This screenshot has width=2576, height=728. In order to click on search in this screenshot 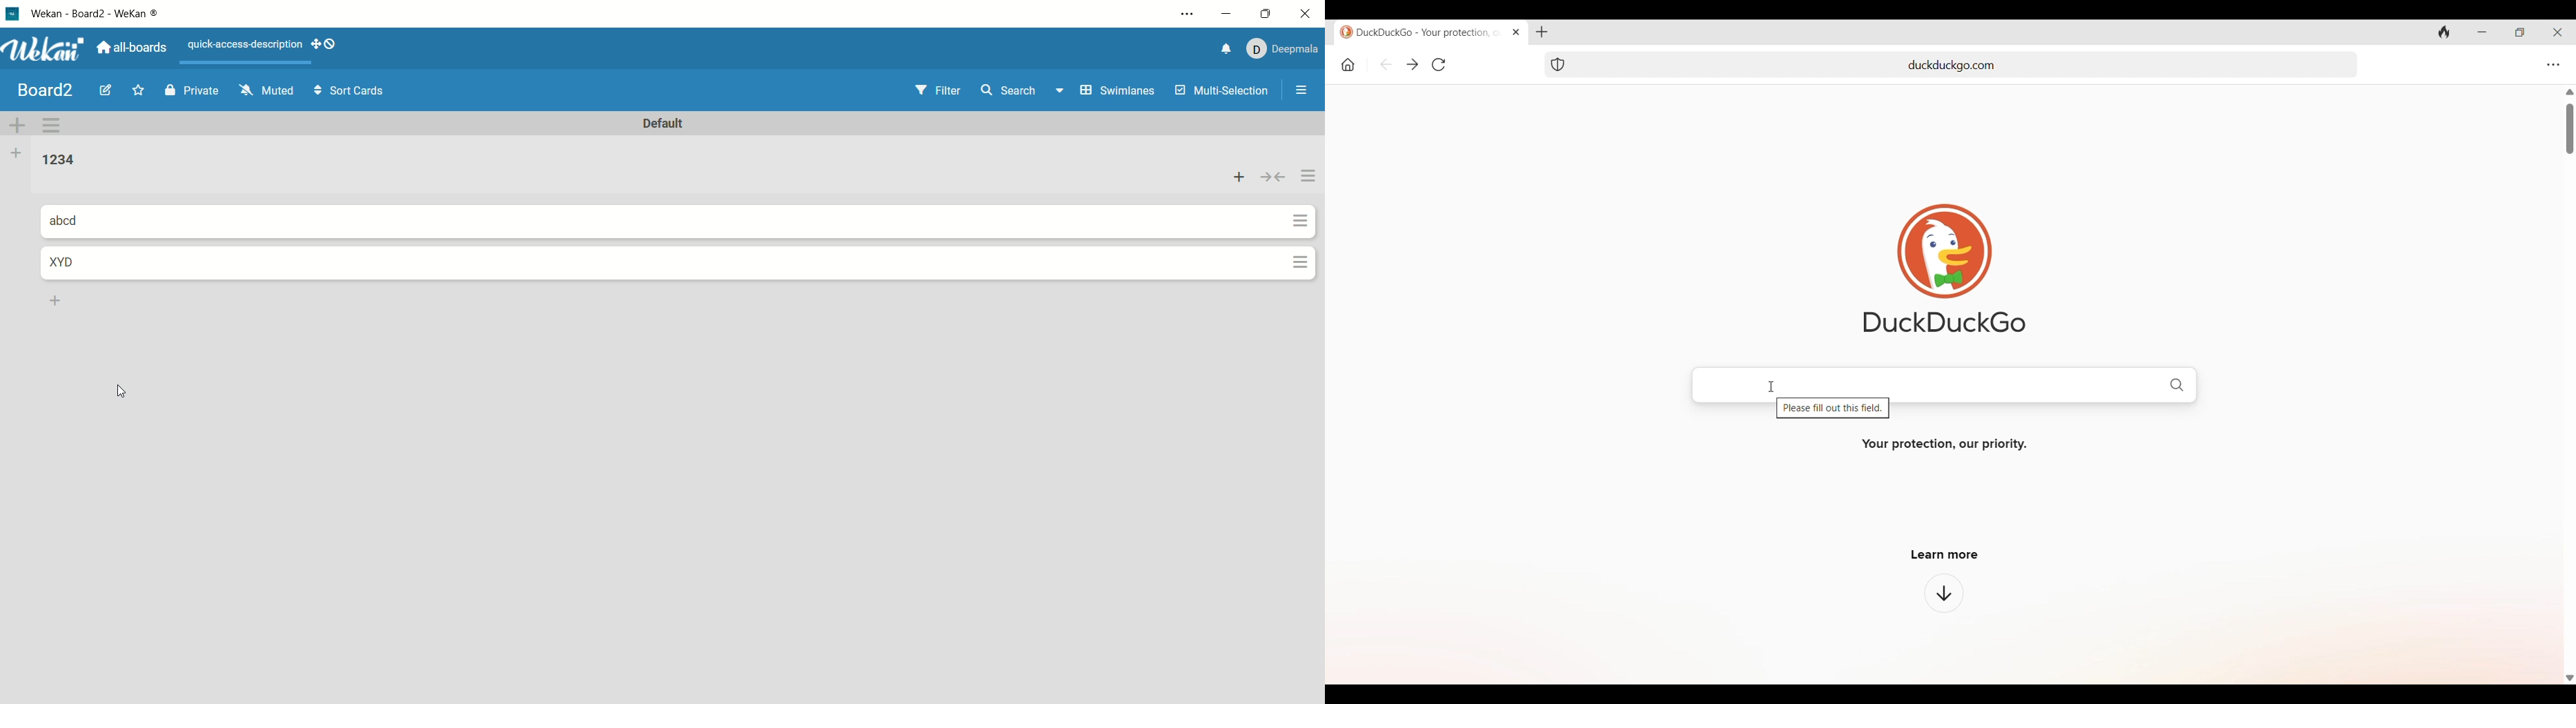, I will do `click(1025, 88)`.